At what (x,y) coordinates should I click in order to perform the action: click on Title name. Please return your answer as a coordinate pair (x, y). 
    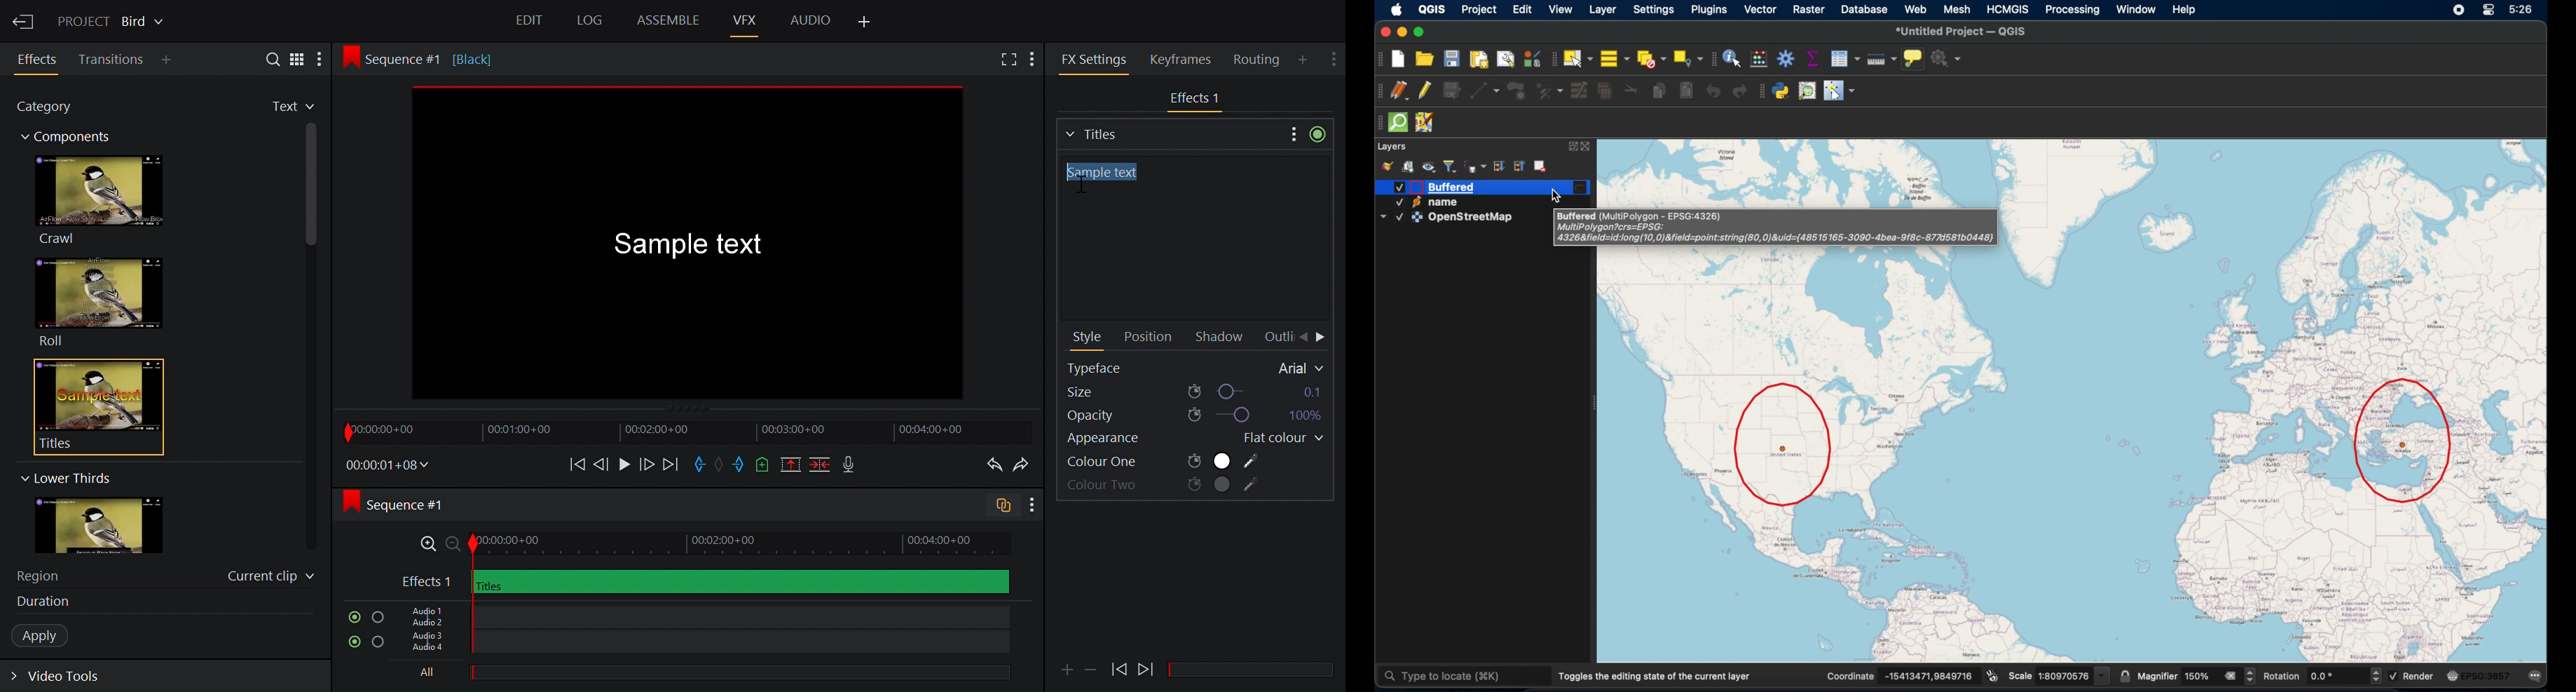
    Looking at the image, I should click on (1191, 239).